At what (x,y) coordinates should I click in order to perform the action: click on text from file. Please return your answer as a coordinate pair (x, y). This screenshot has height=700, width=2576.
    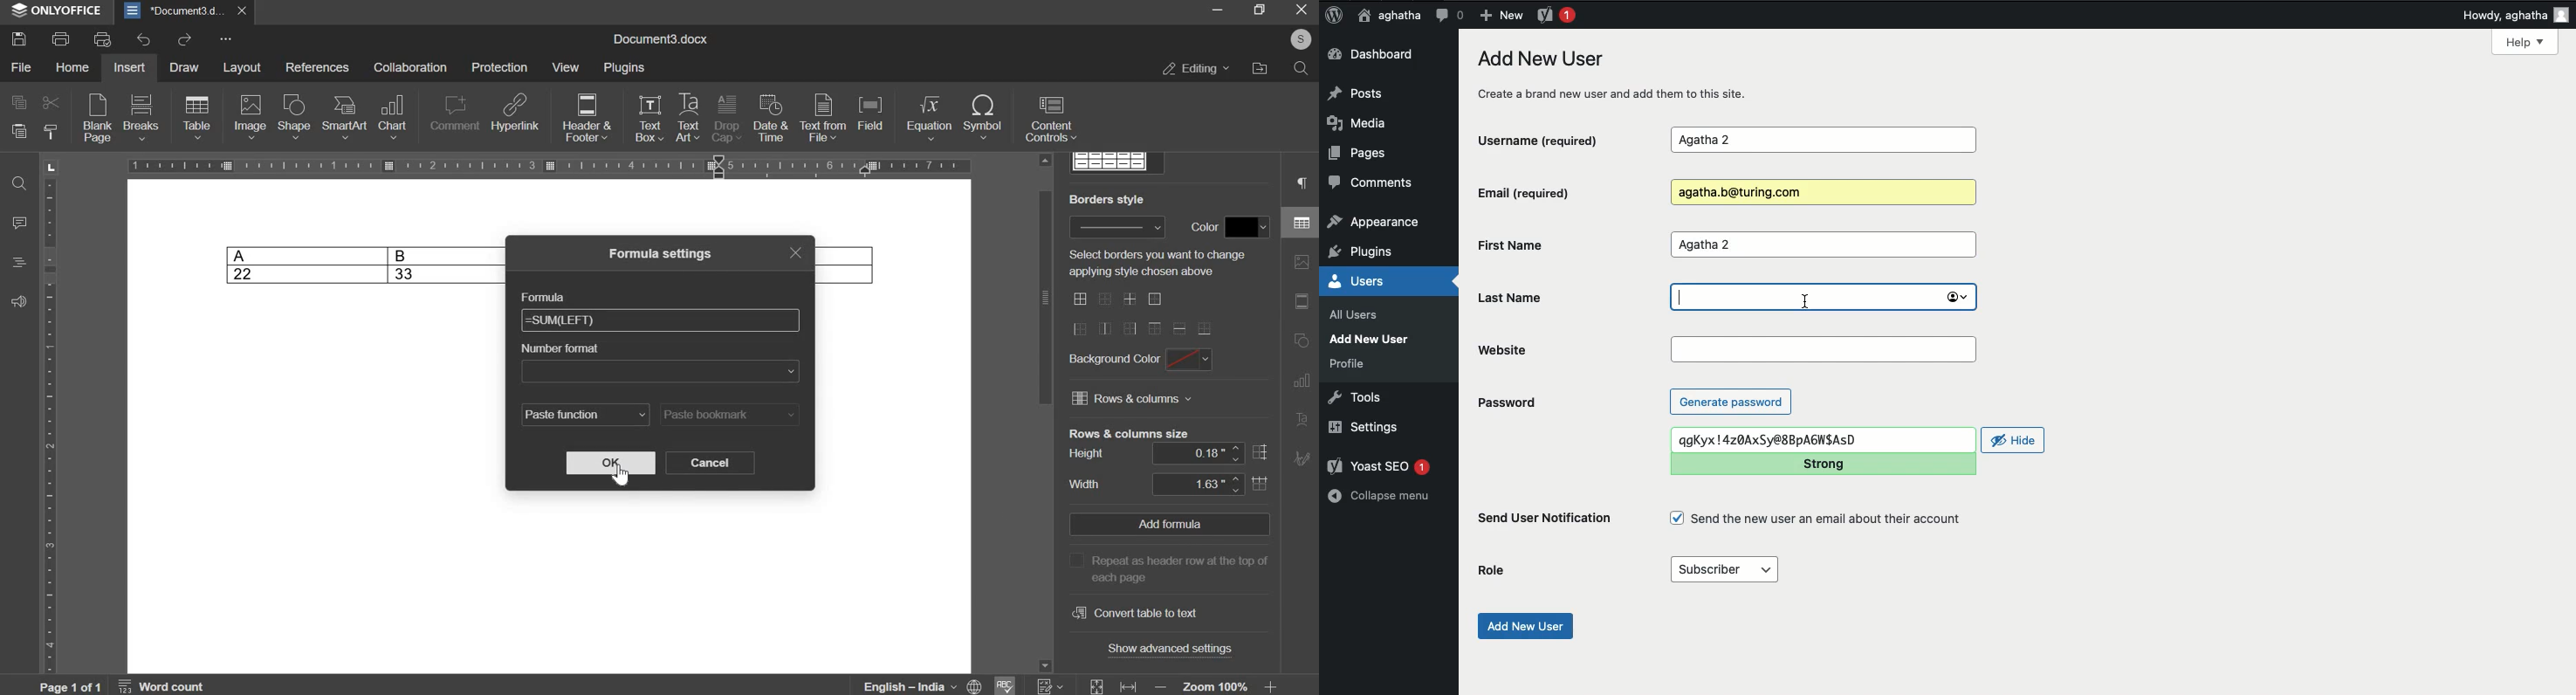
    Looking at the image, I should click on (822, 118).